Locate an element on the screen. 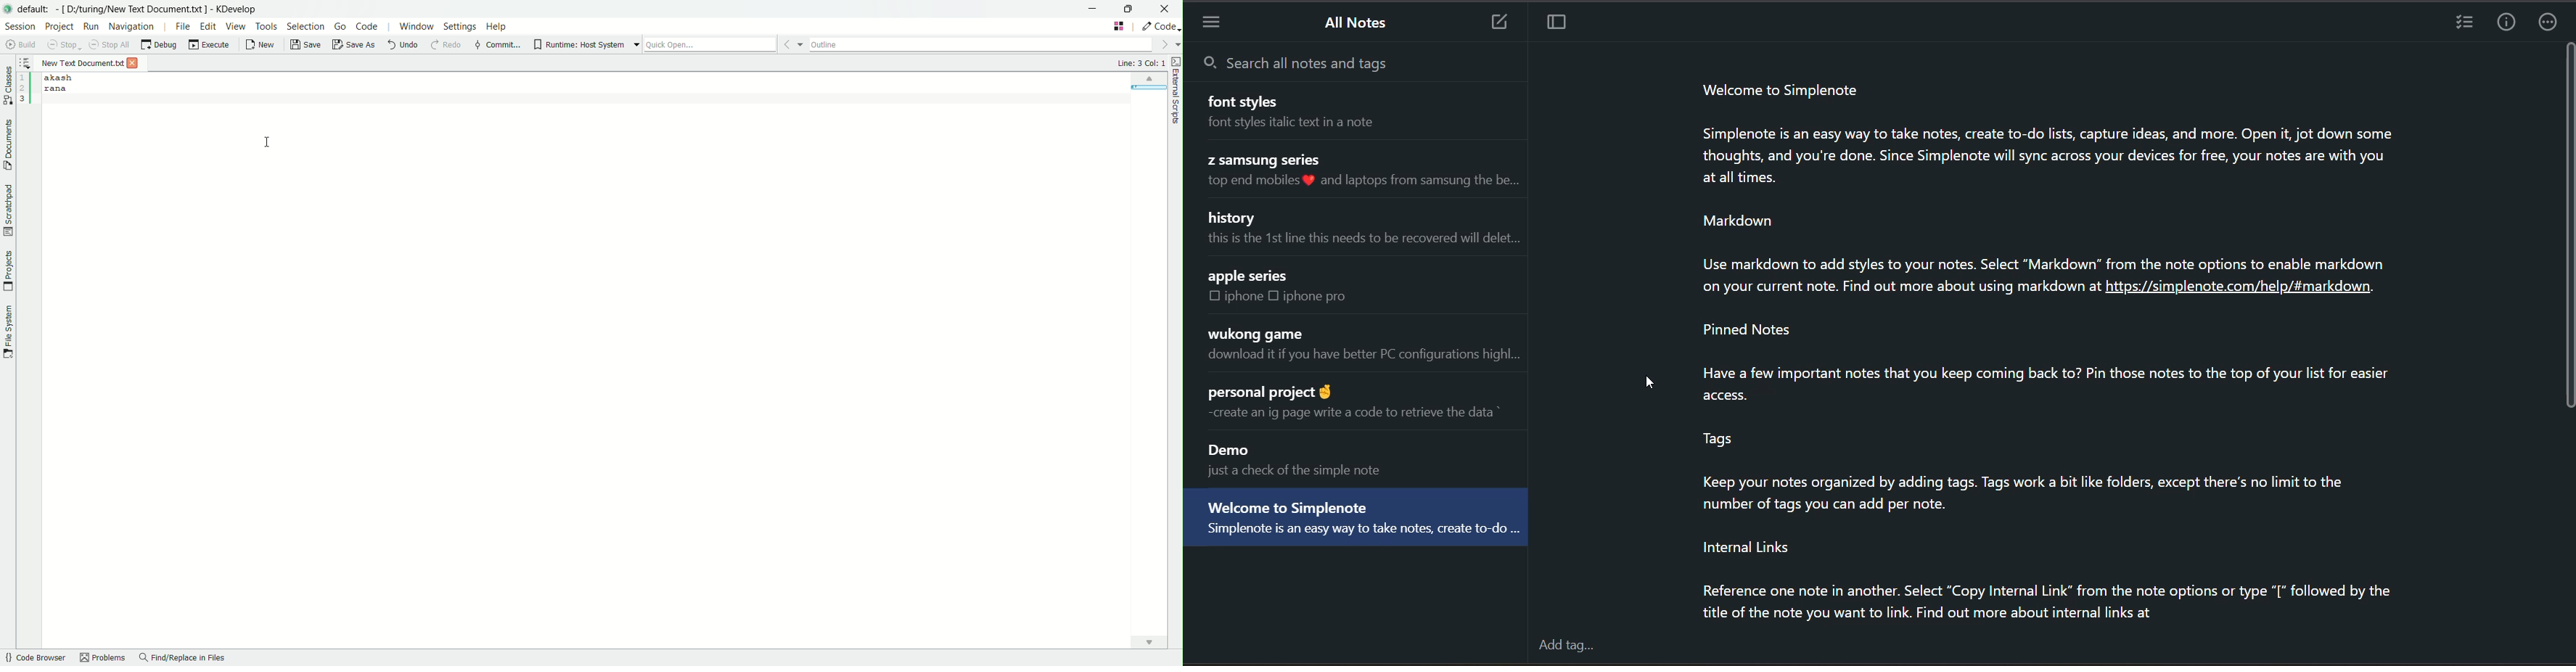 The height and width of the screenshot is (672, 2576). add new note is located at coordinates (1500, 22).